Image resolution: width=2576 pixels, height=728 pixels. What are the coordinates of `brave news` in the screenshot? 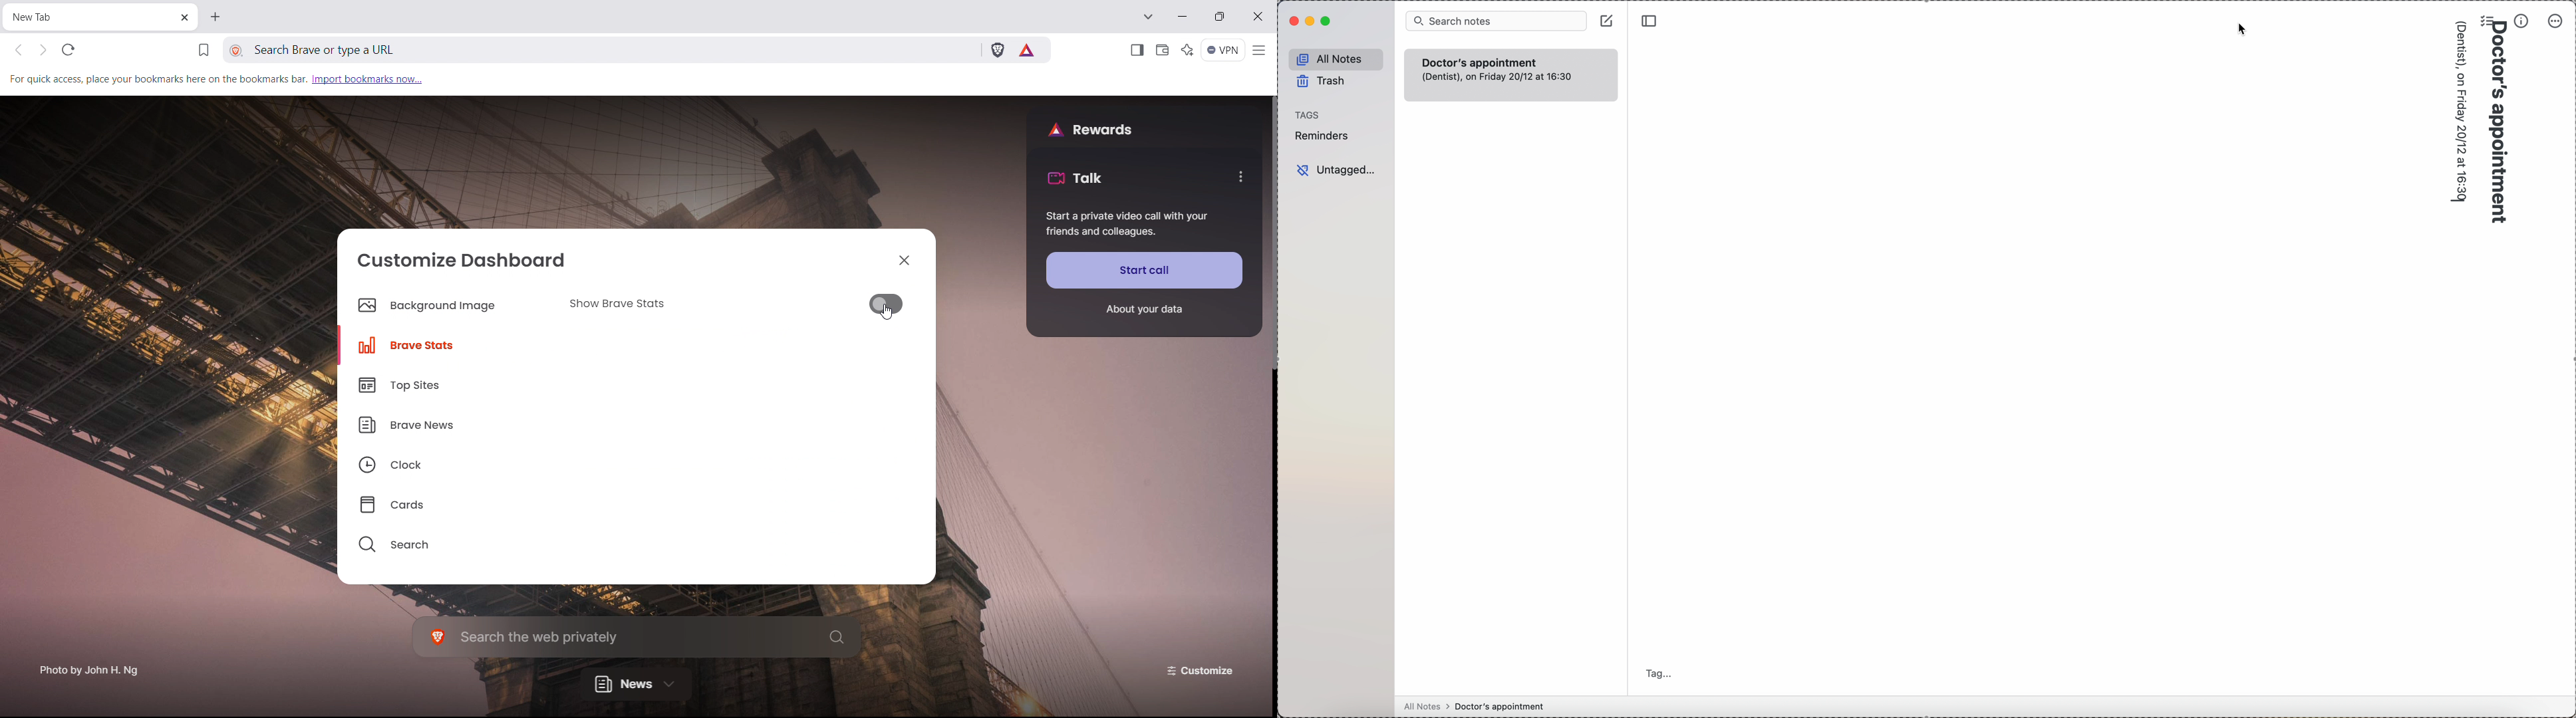 It's located at (444, 423).